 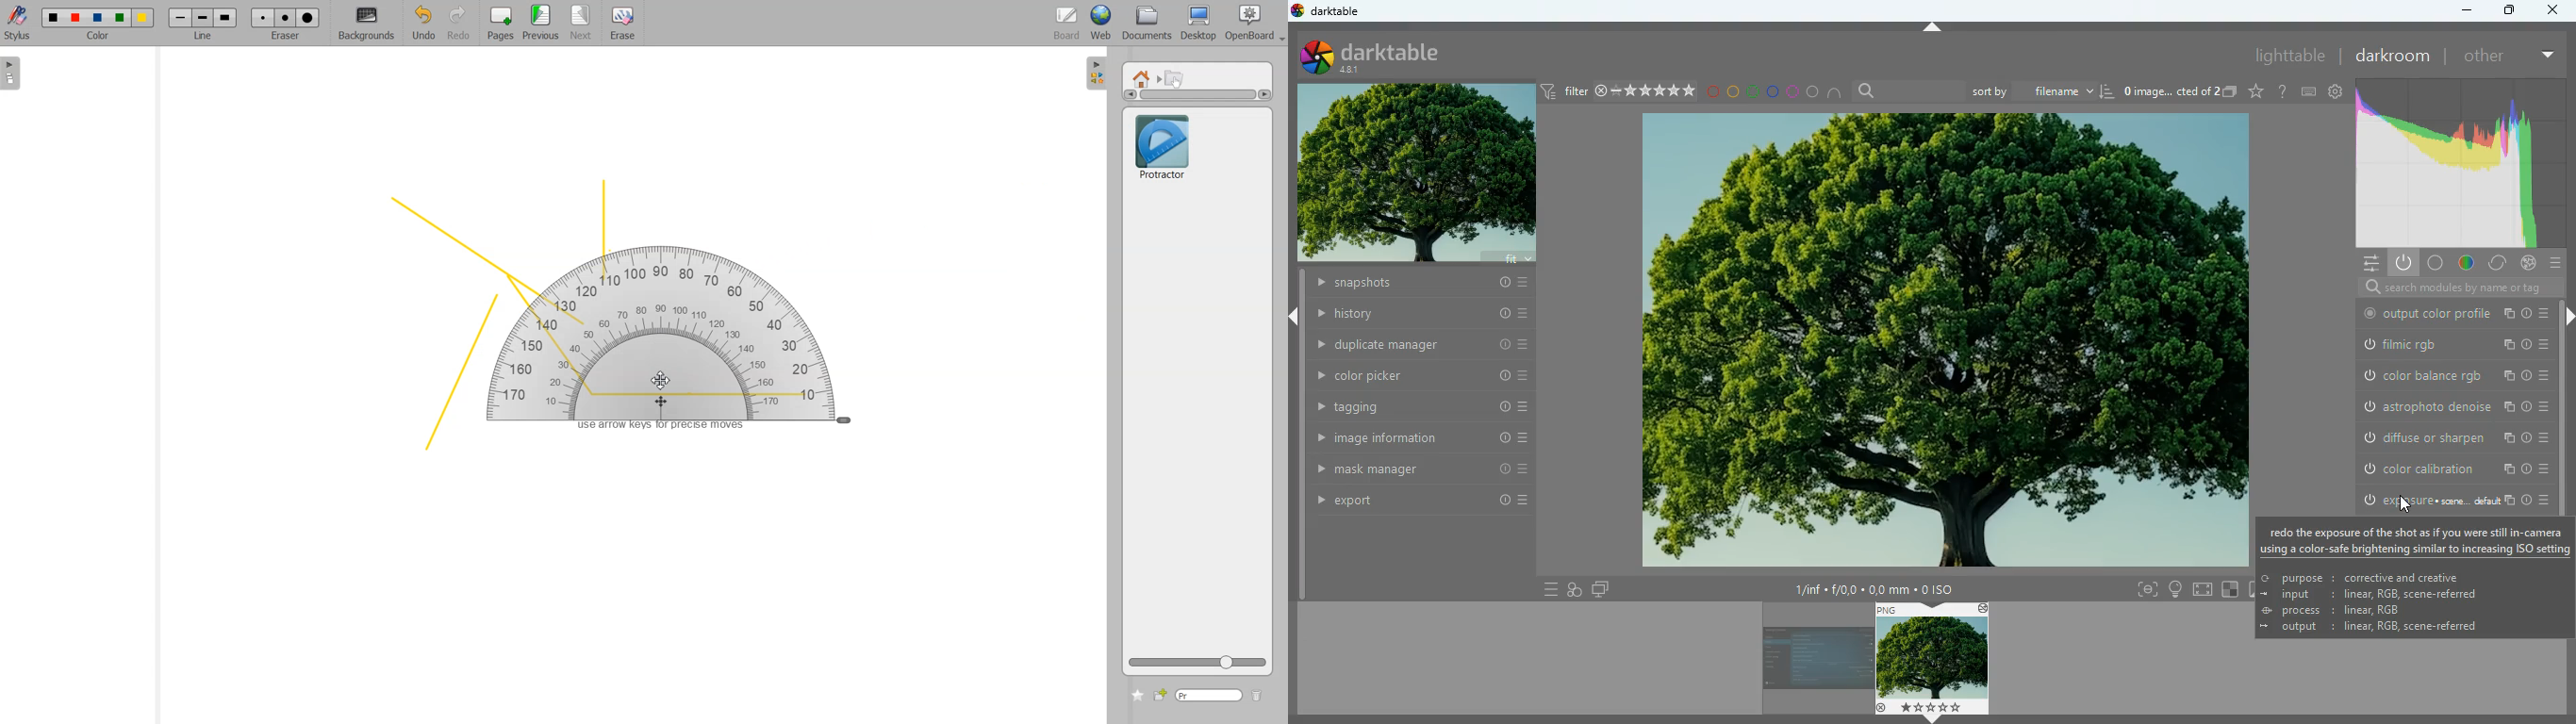 What do you see at coordinates (2449, 437) in the screenshot?
I see `diffuse or sharpen` at bounding box center [2449, 437].